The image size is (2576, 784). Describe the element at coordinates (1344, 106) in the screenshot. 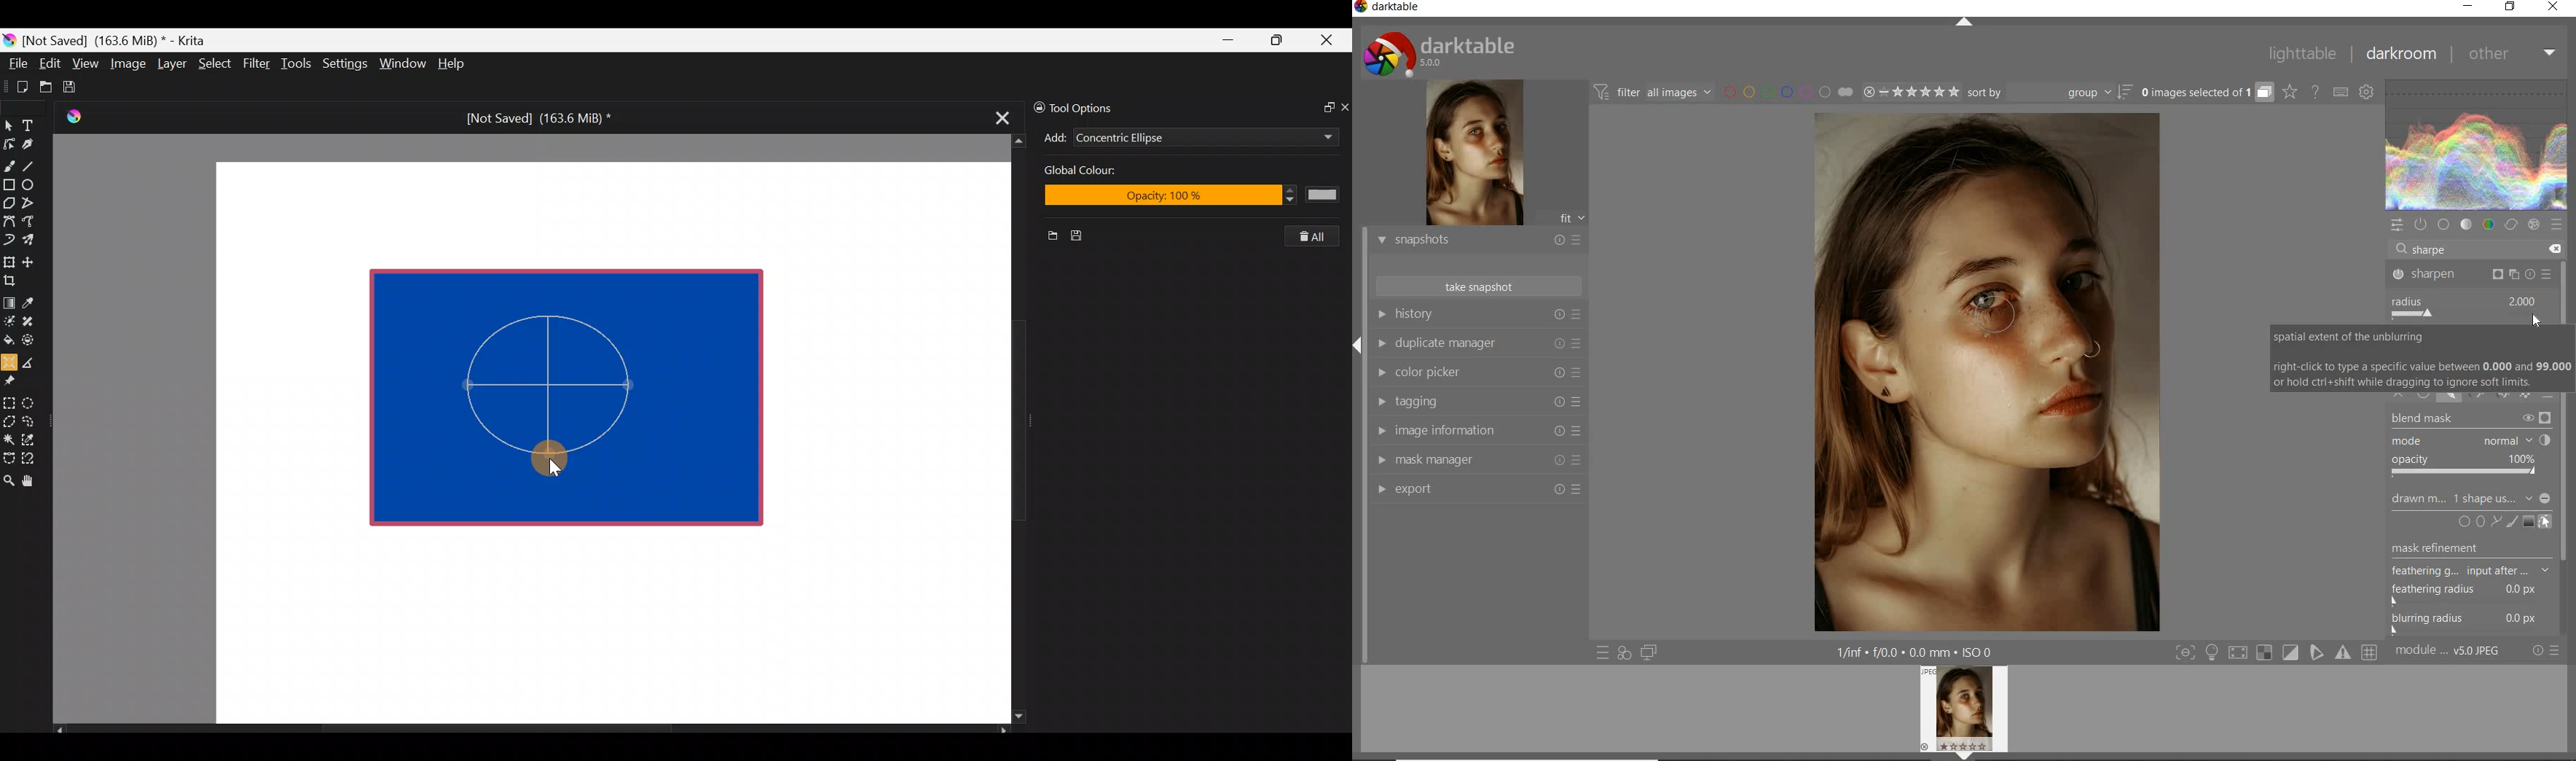

I see `Close docker` at that location.